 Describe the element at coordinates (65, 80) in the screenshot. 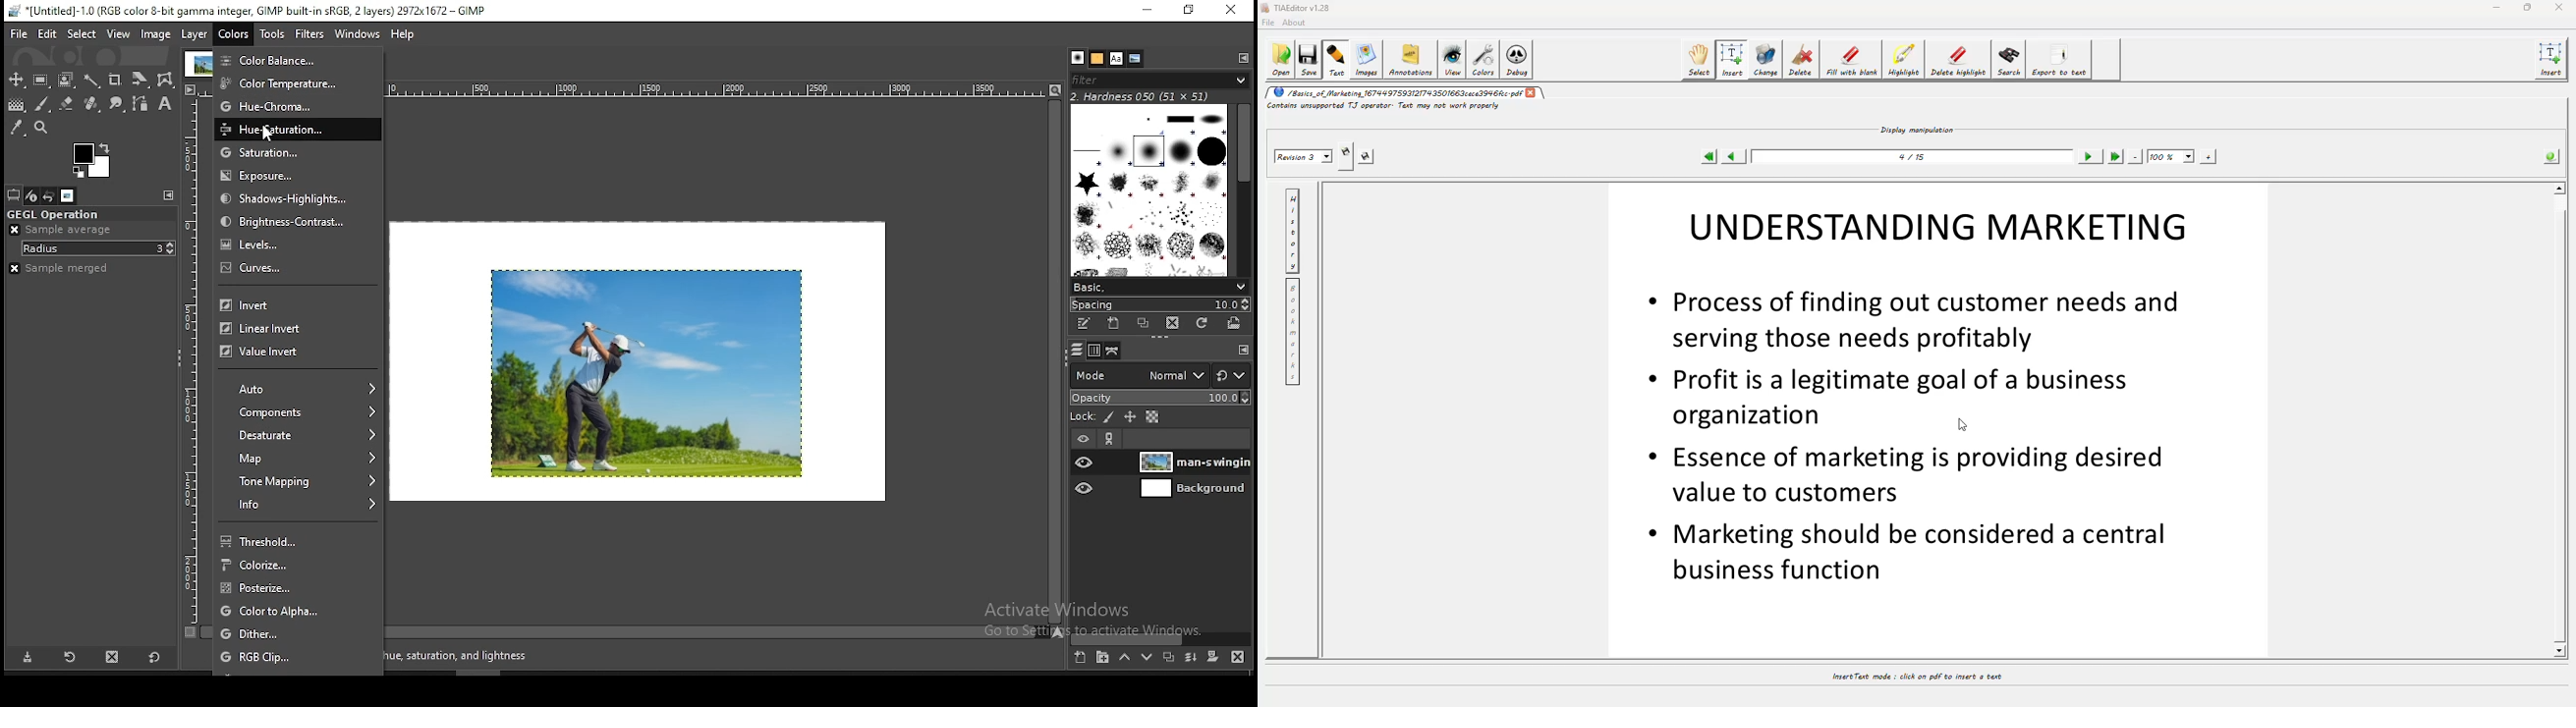

I see `foreground select tool` at that location.